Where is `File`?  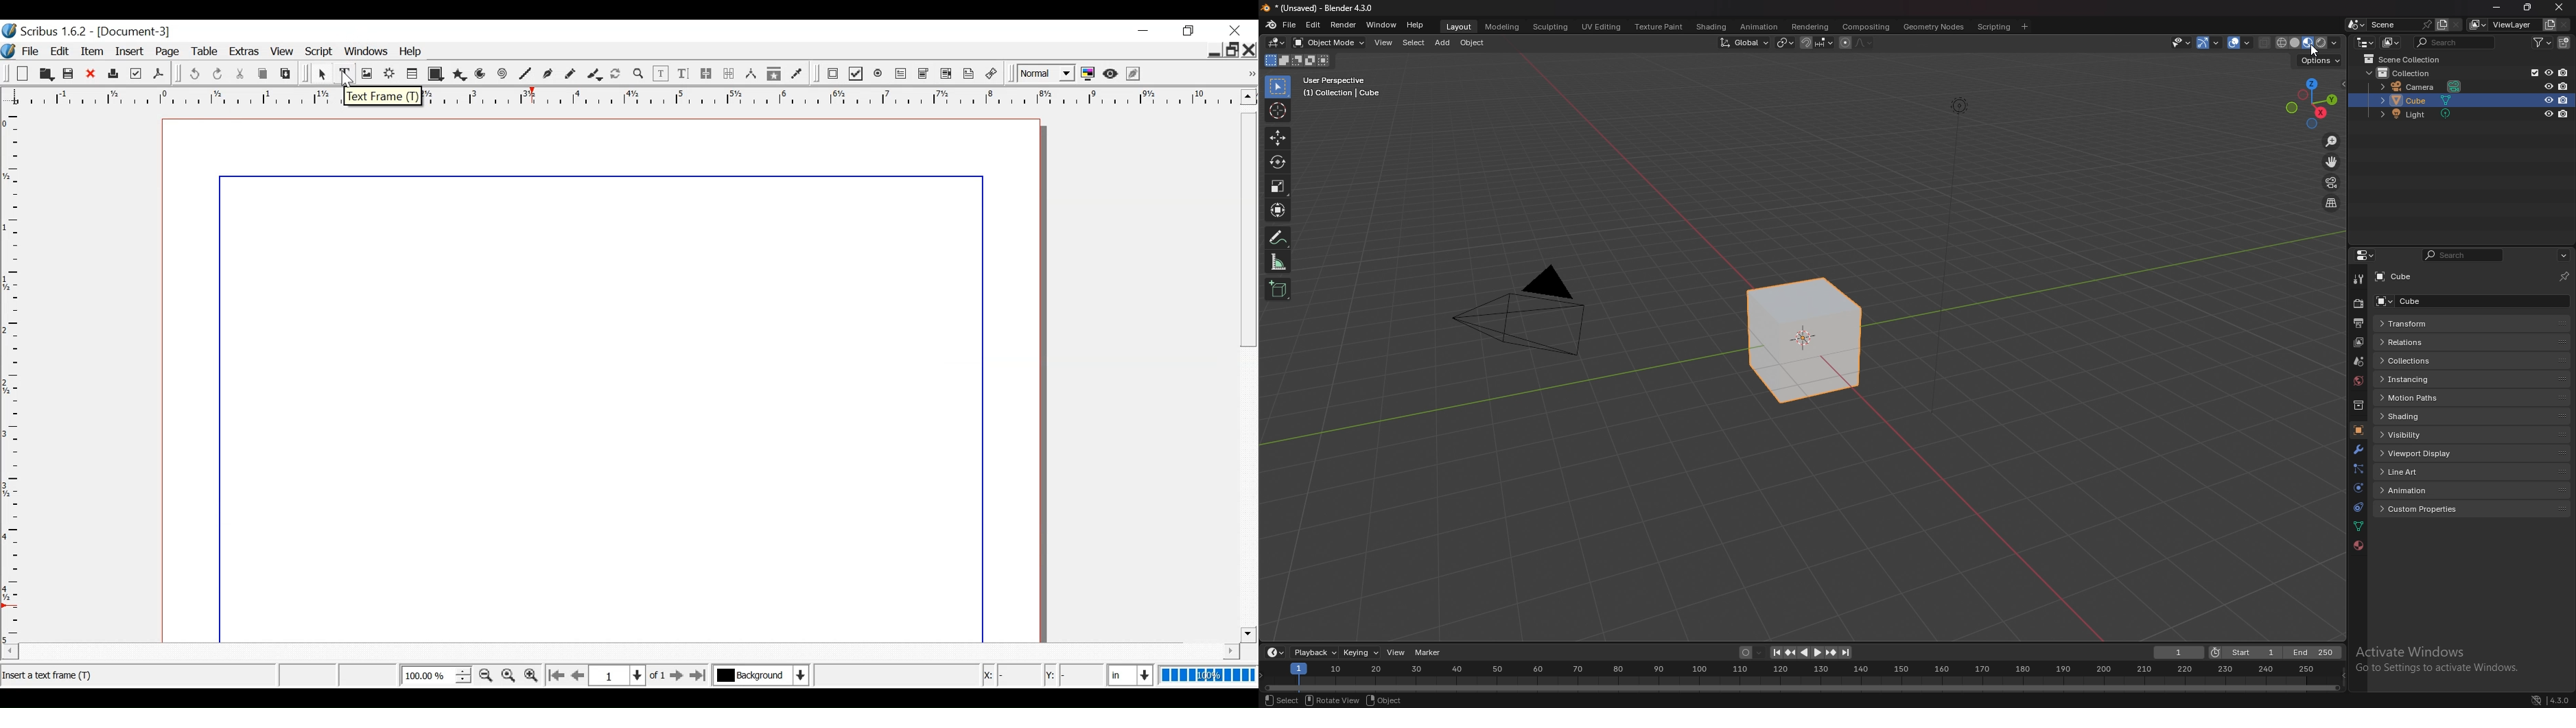
File is located at coordinates (30, 51).